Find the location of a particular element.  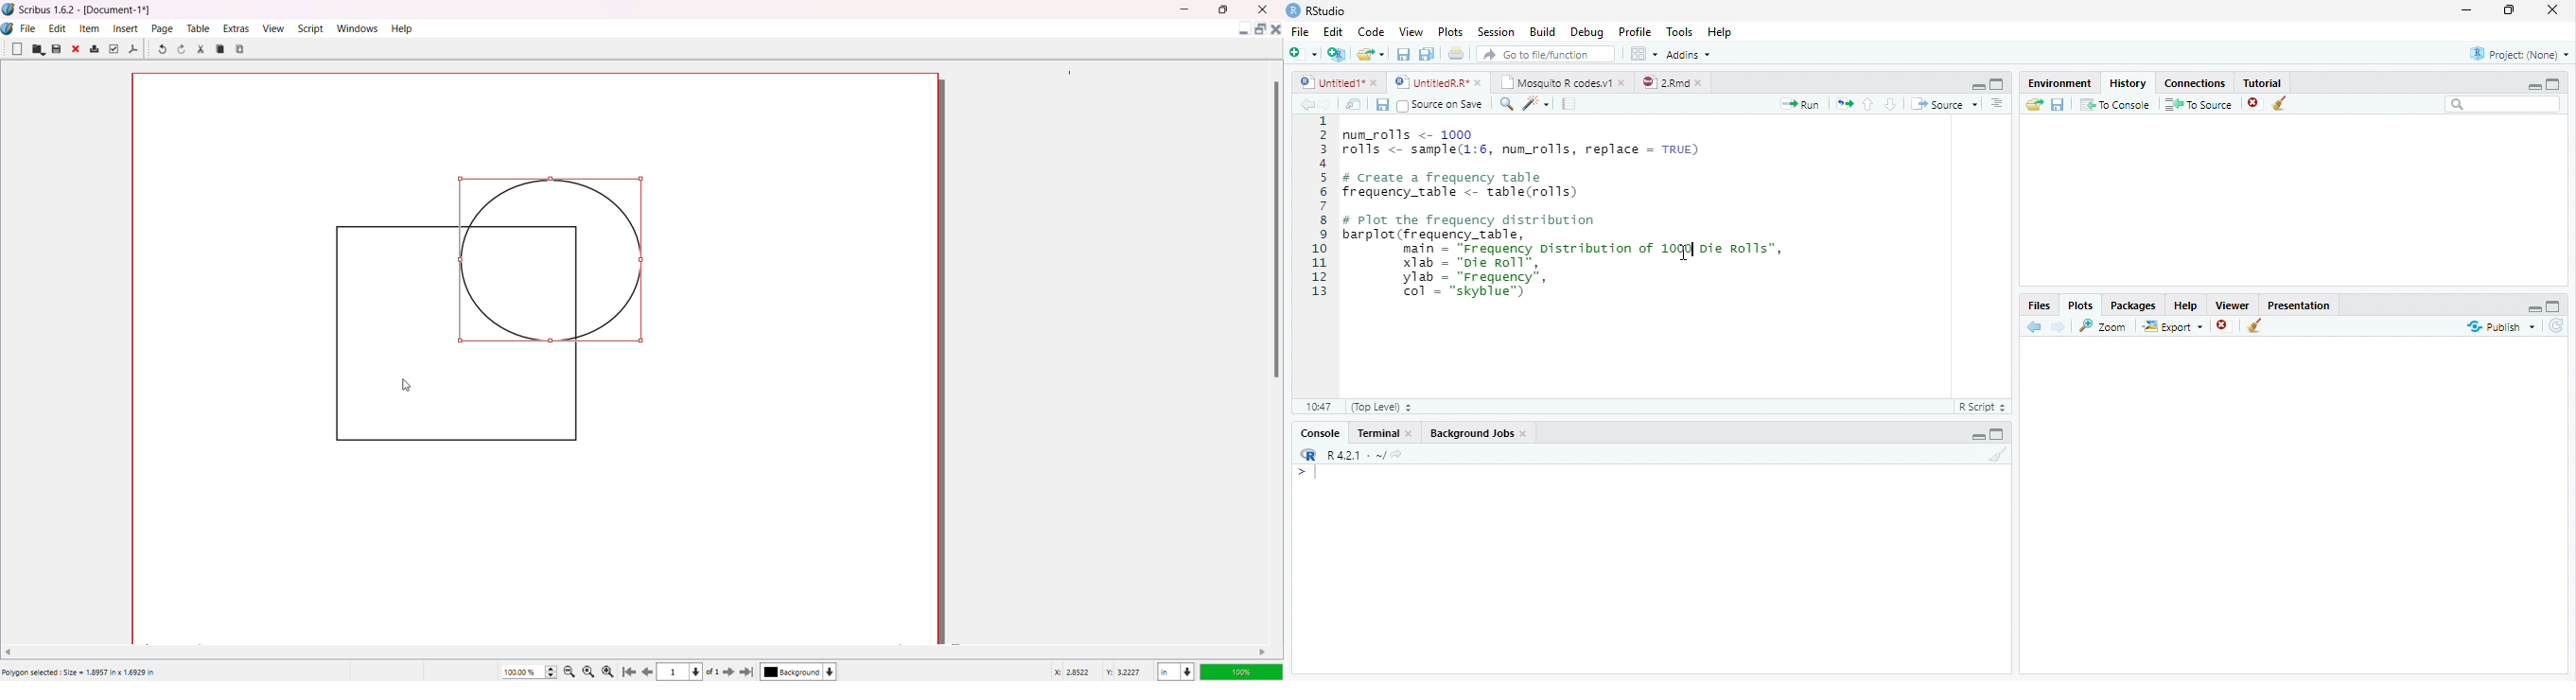

New File is located at coordinates (1303, 53).